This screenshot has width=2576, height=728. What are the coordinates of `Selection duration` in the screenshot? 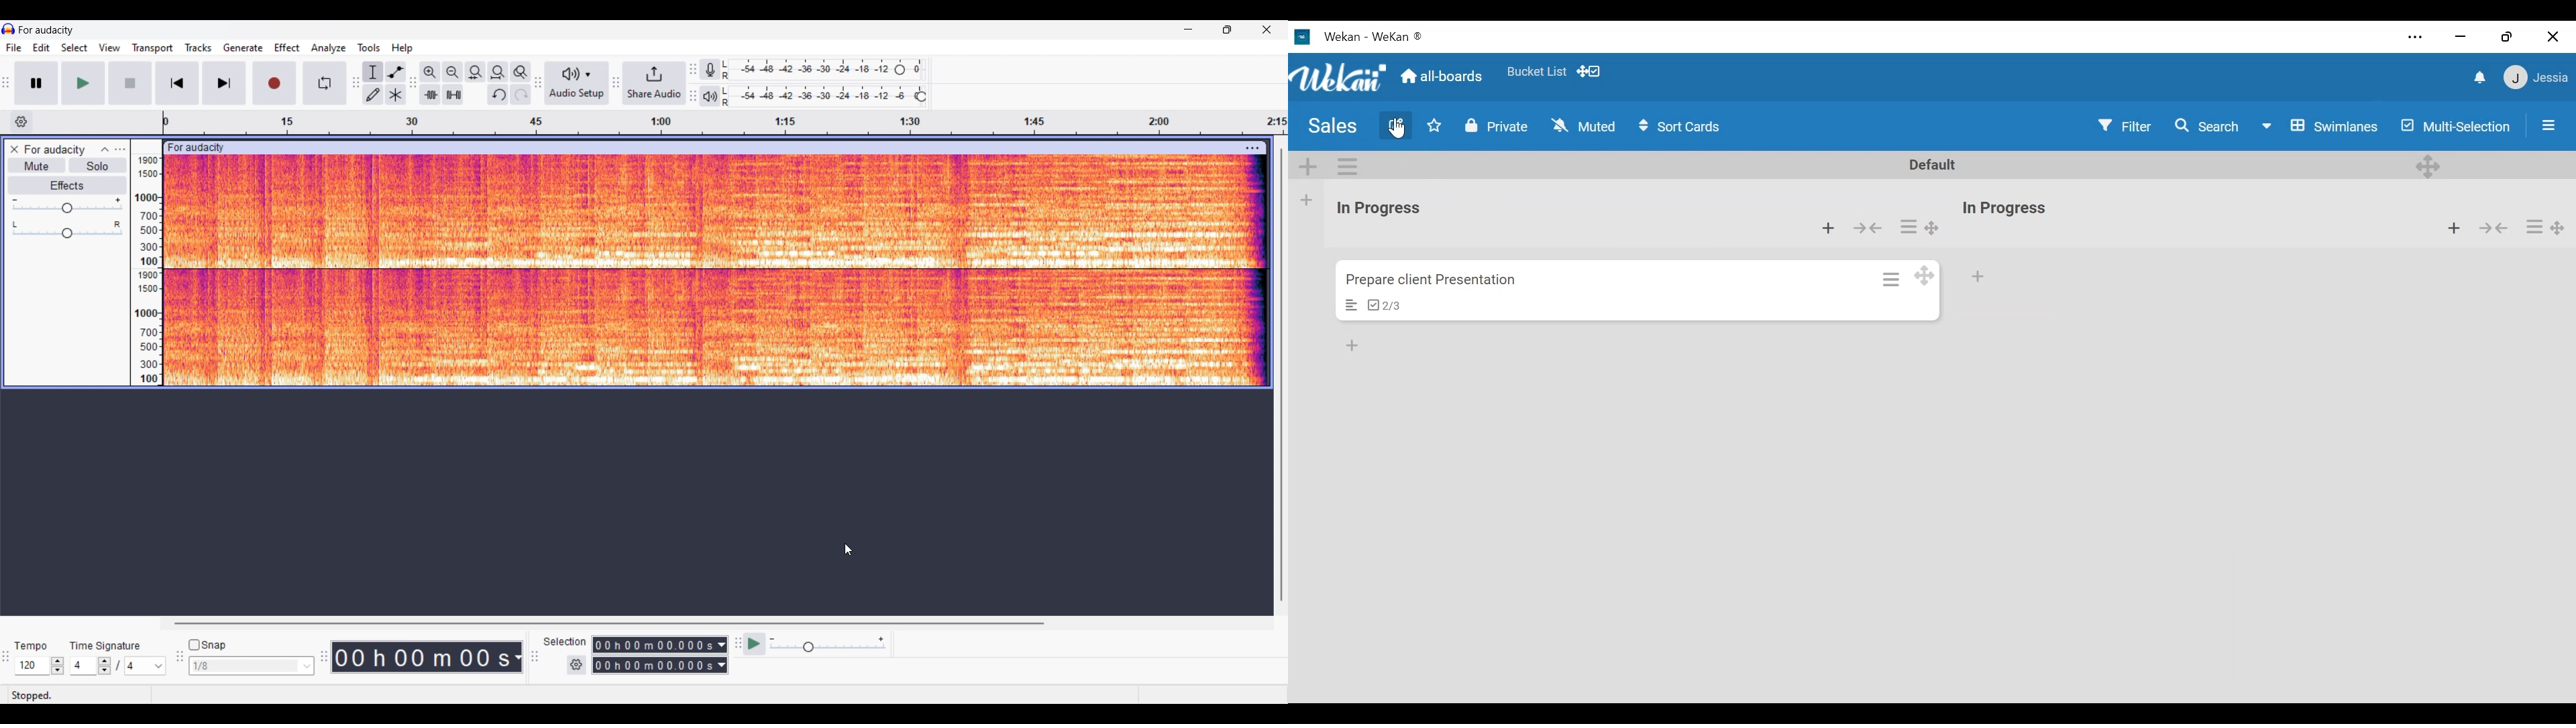 It's located at (654, 655).